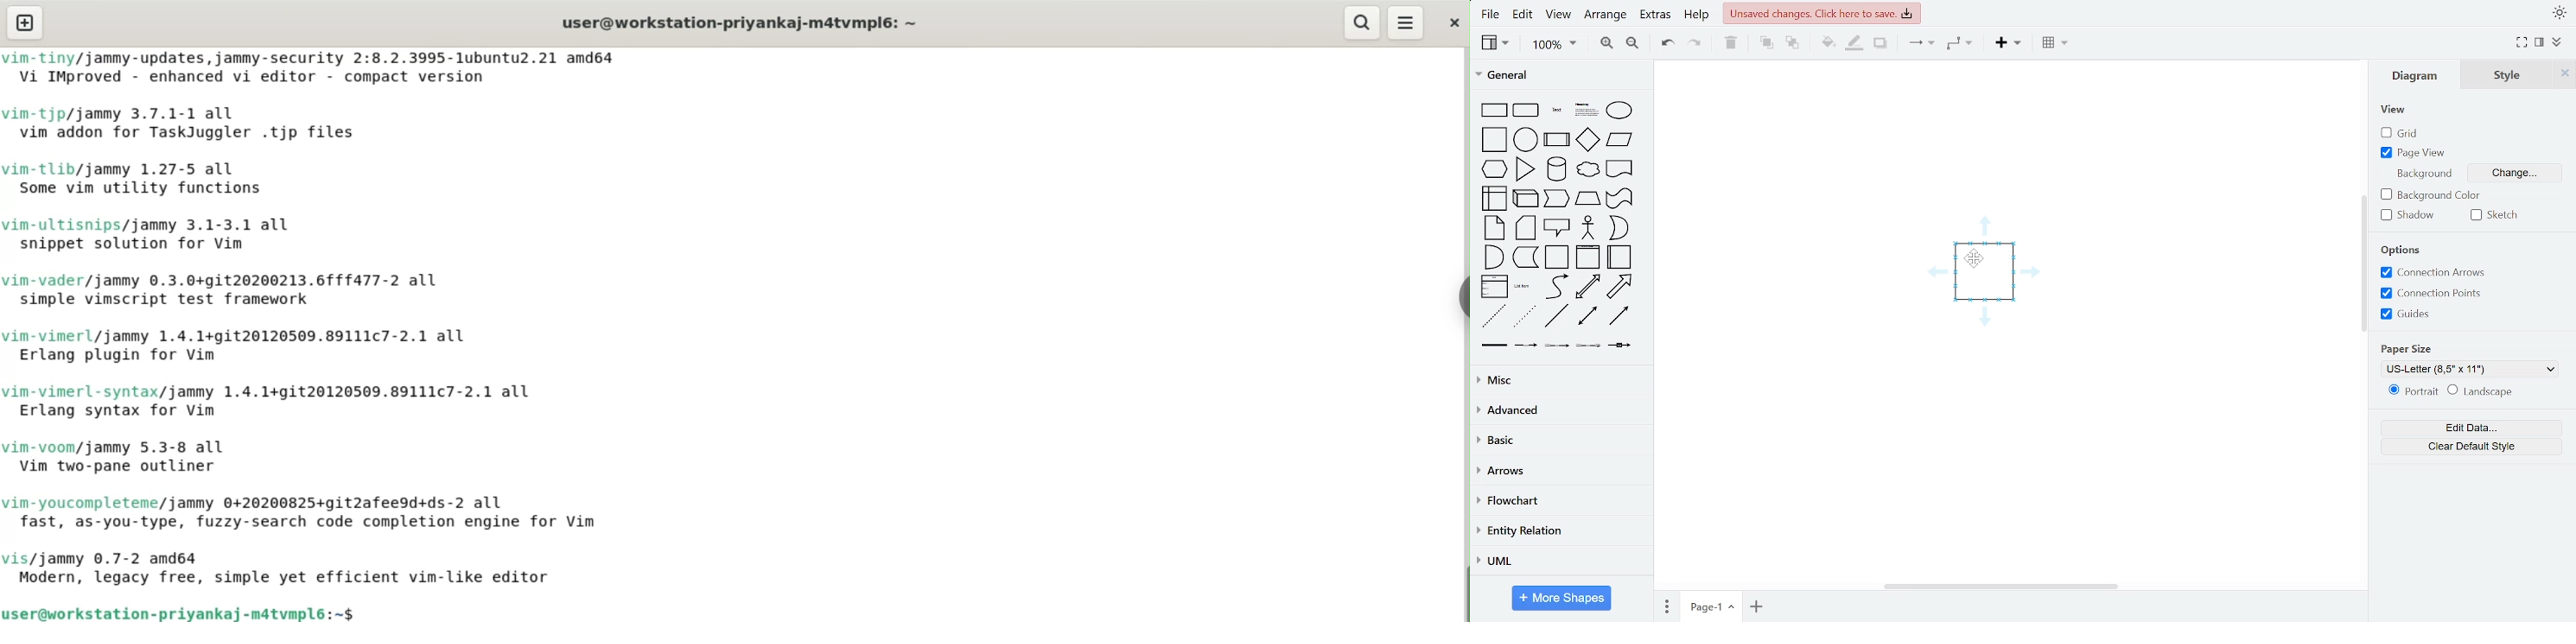  I want to click on general shapes, so click(1585, 199).